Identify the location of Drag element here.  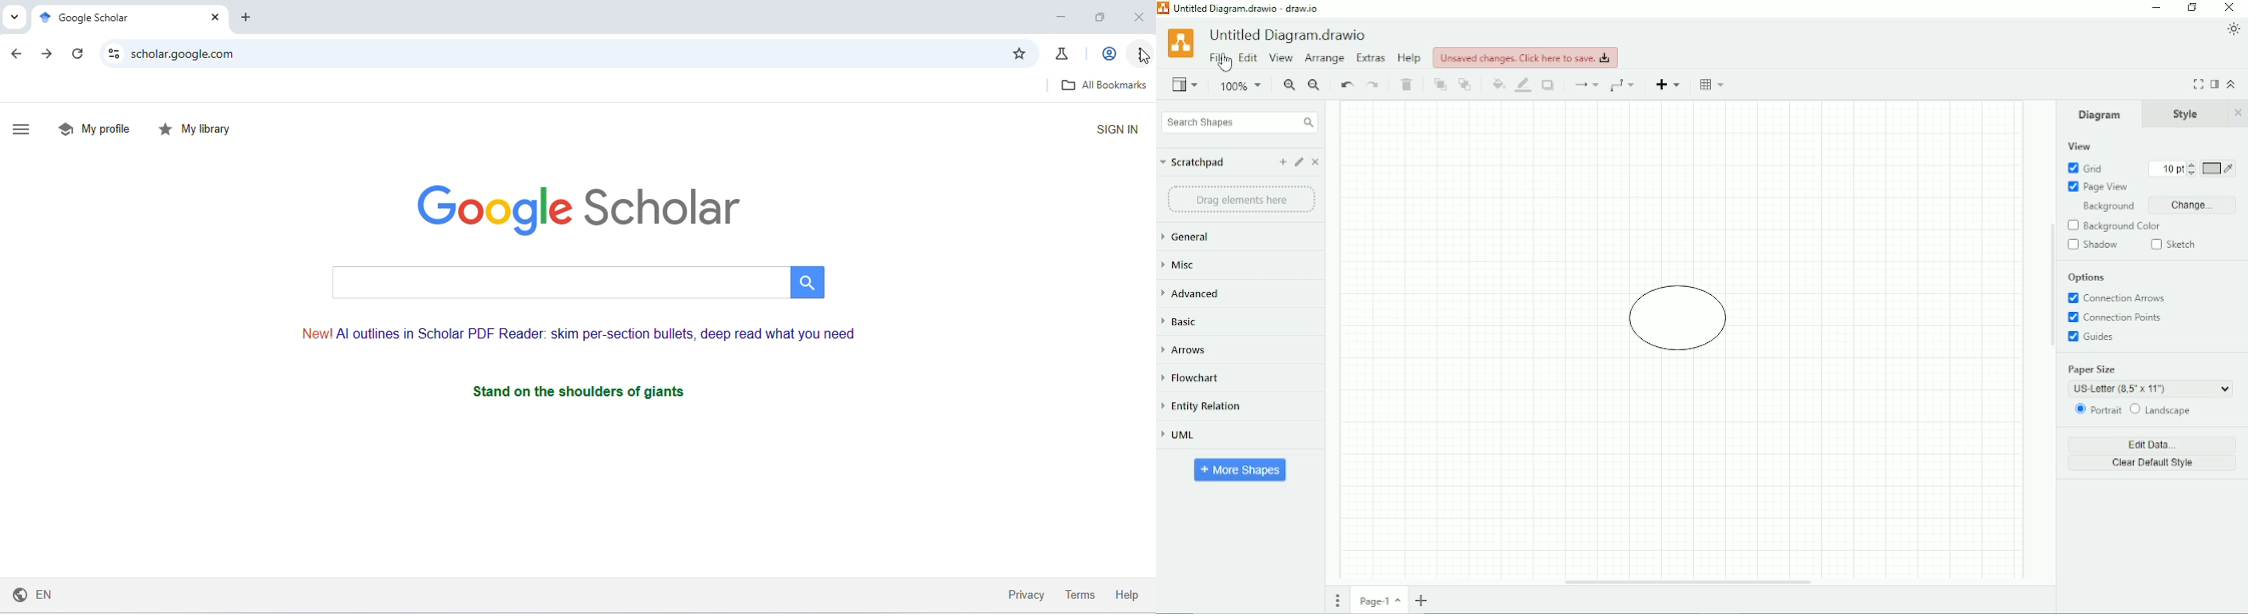
(1241, 200).